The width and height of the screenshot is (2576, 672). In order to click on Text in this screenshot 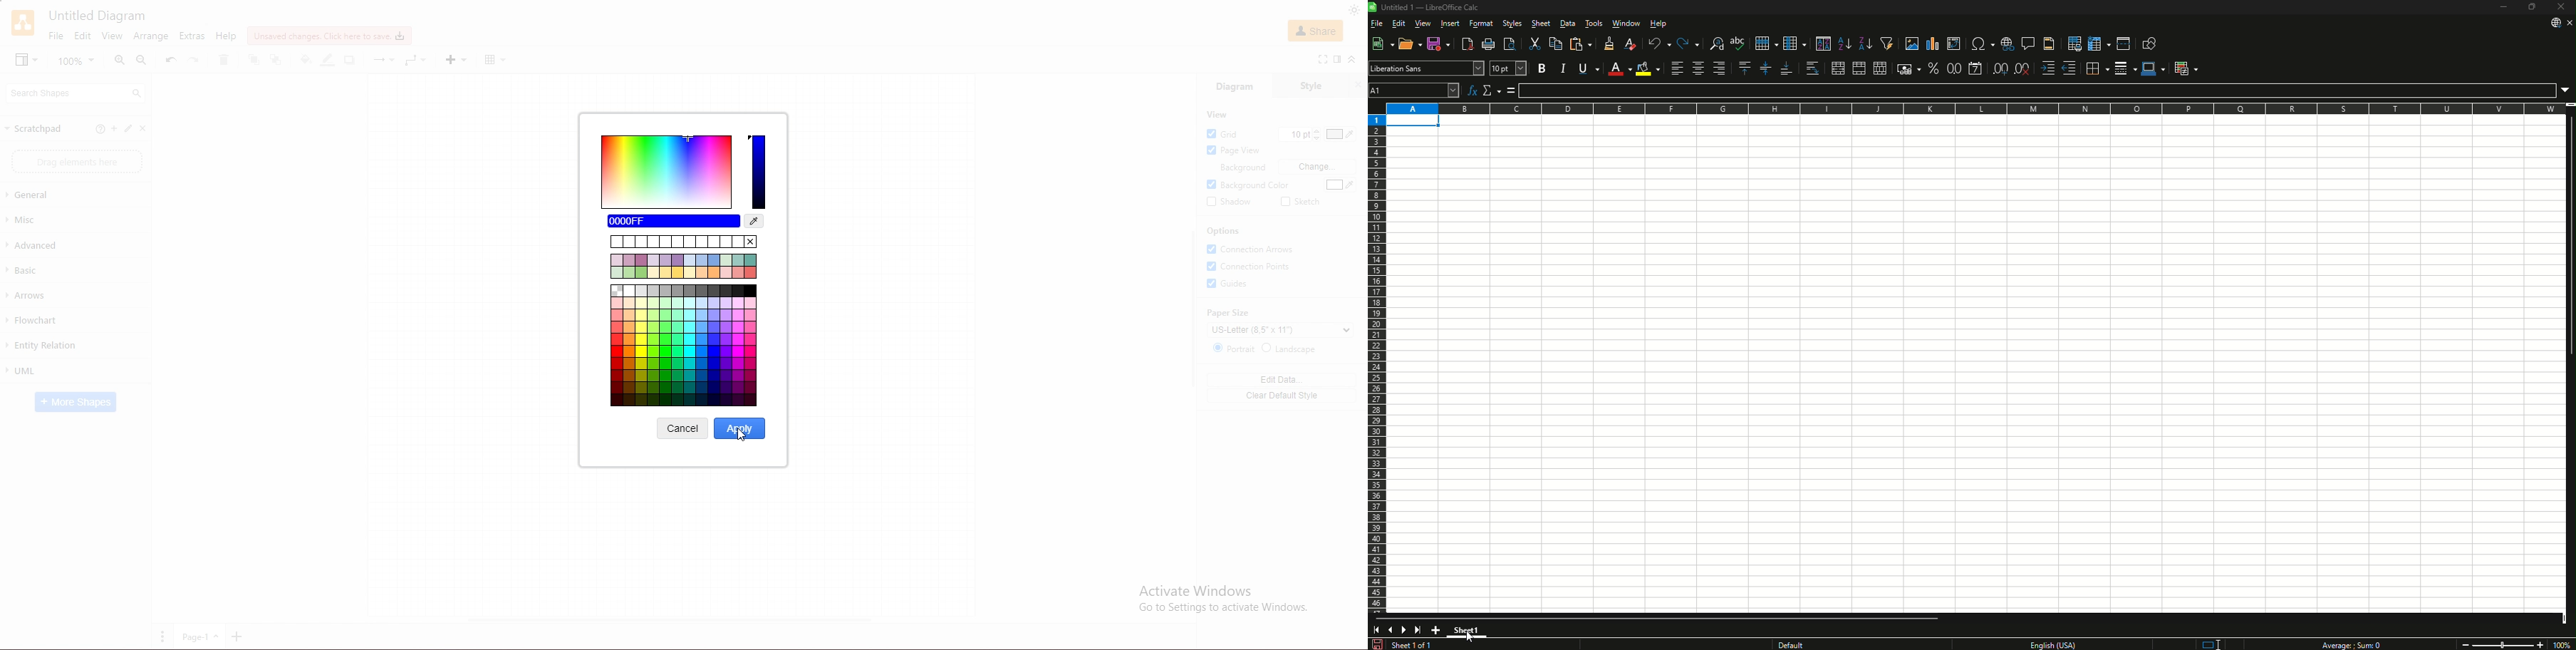, I will do `click(1430, 7)`.